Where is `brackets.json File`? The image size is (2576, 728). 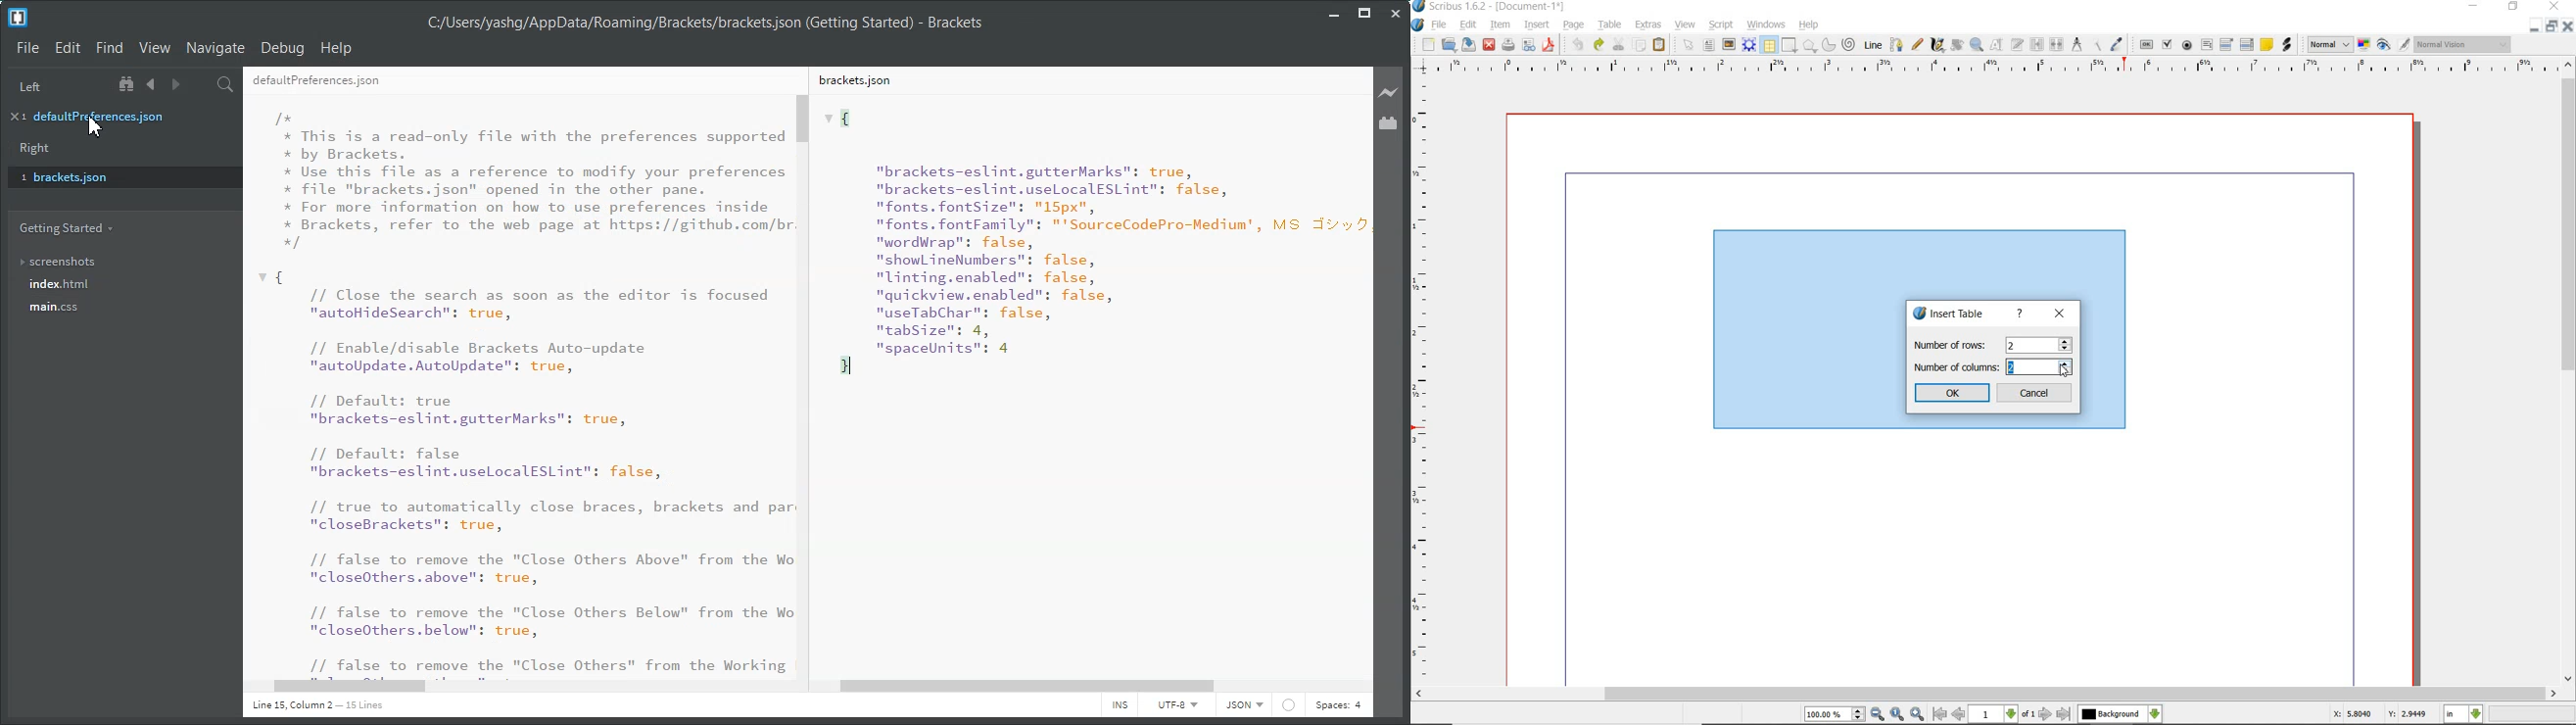
brackets.json File is located at coordinates (1080, 79).